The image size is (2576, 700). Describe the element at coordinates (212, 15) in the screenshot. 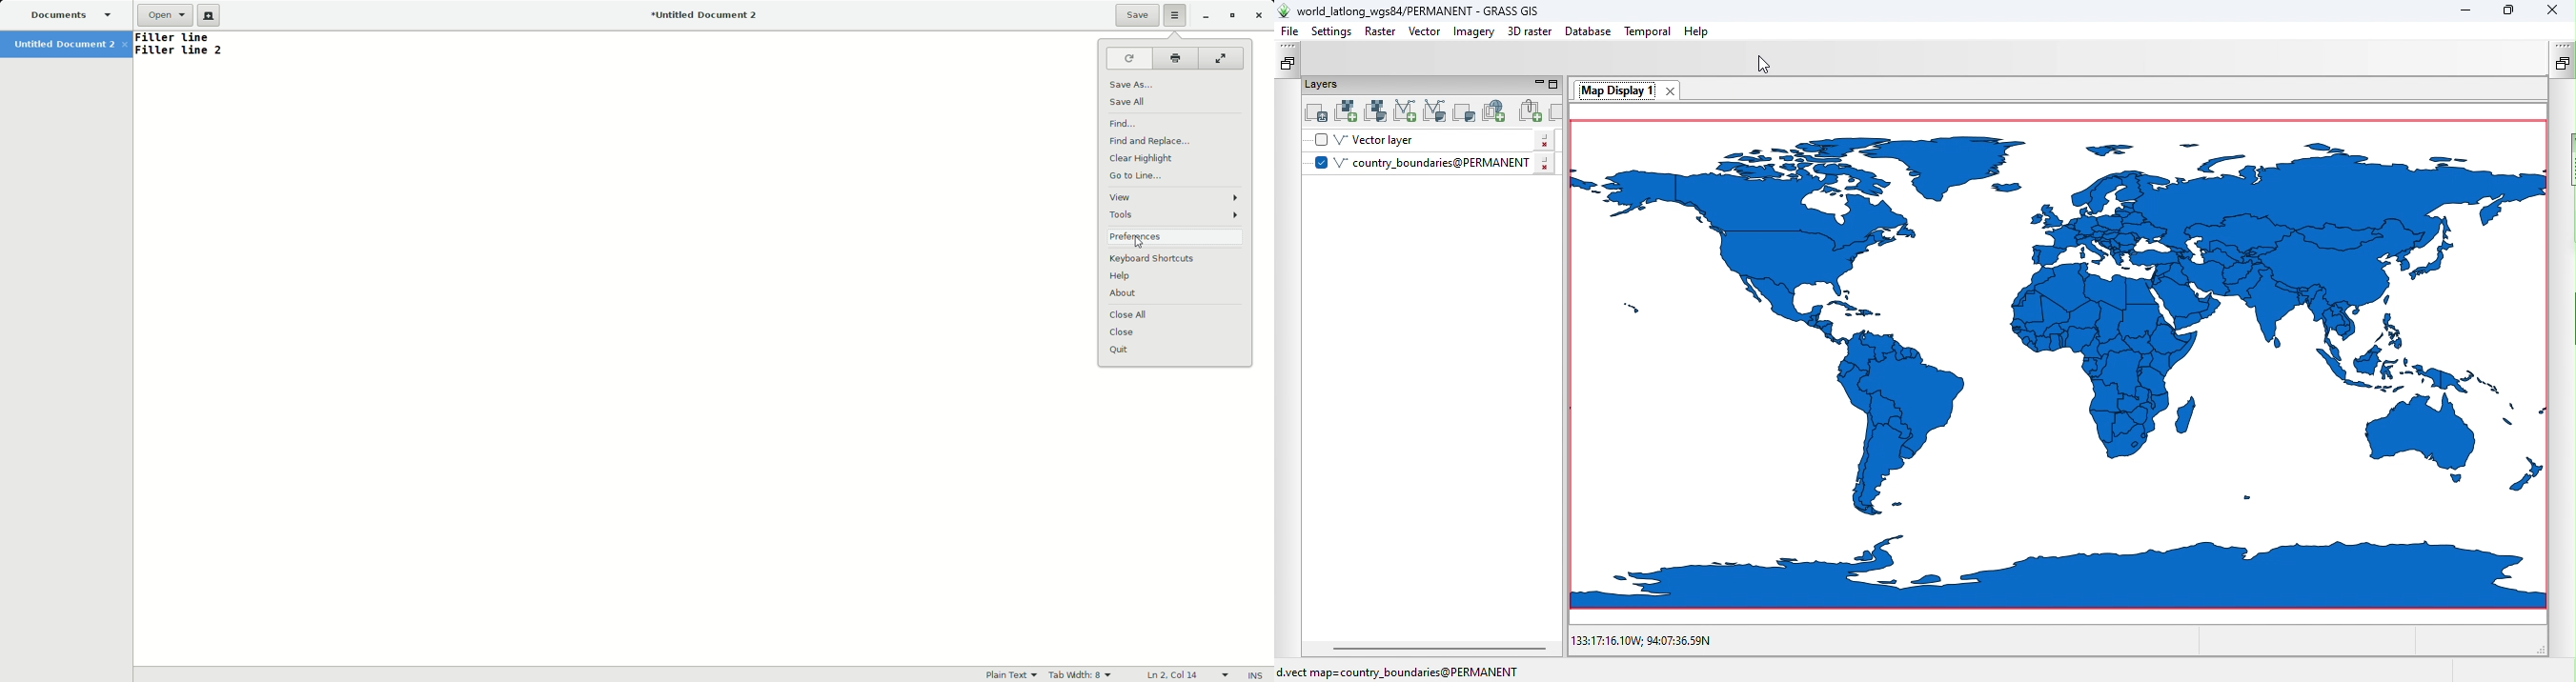

I see `New` at that location.